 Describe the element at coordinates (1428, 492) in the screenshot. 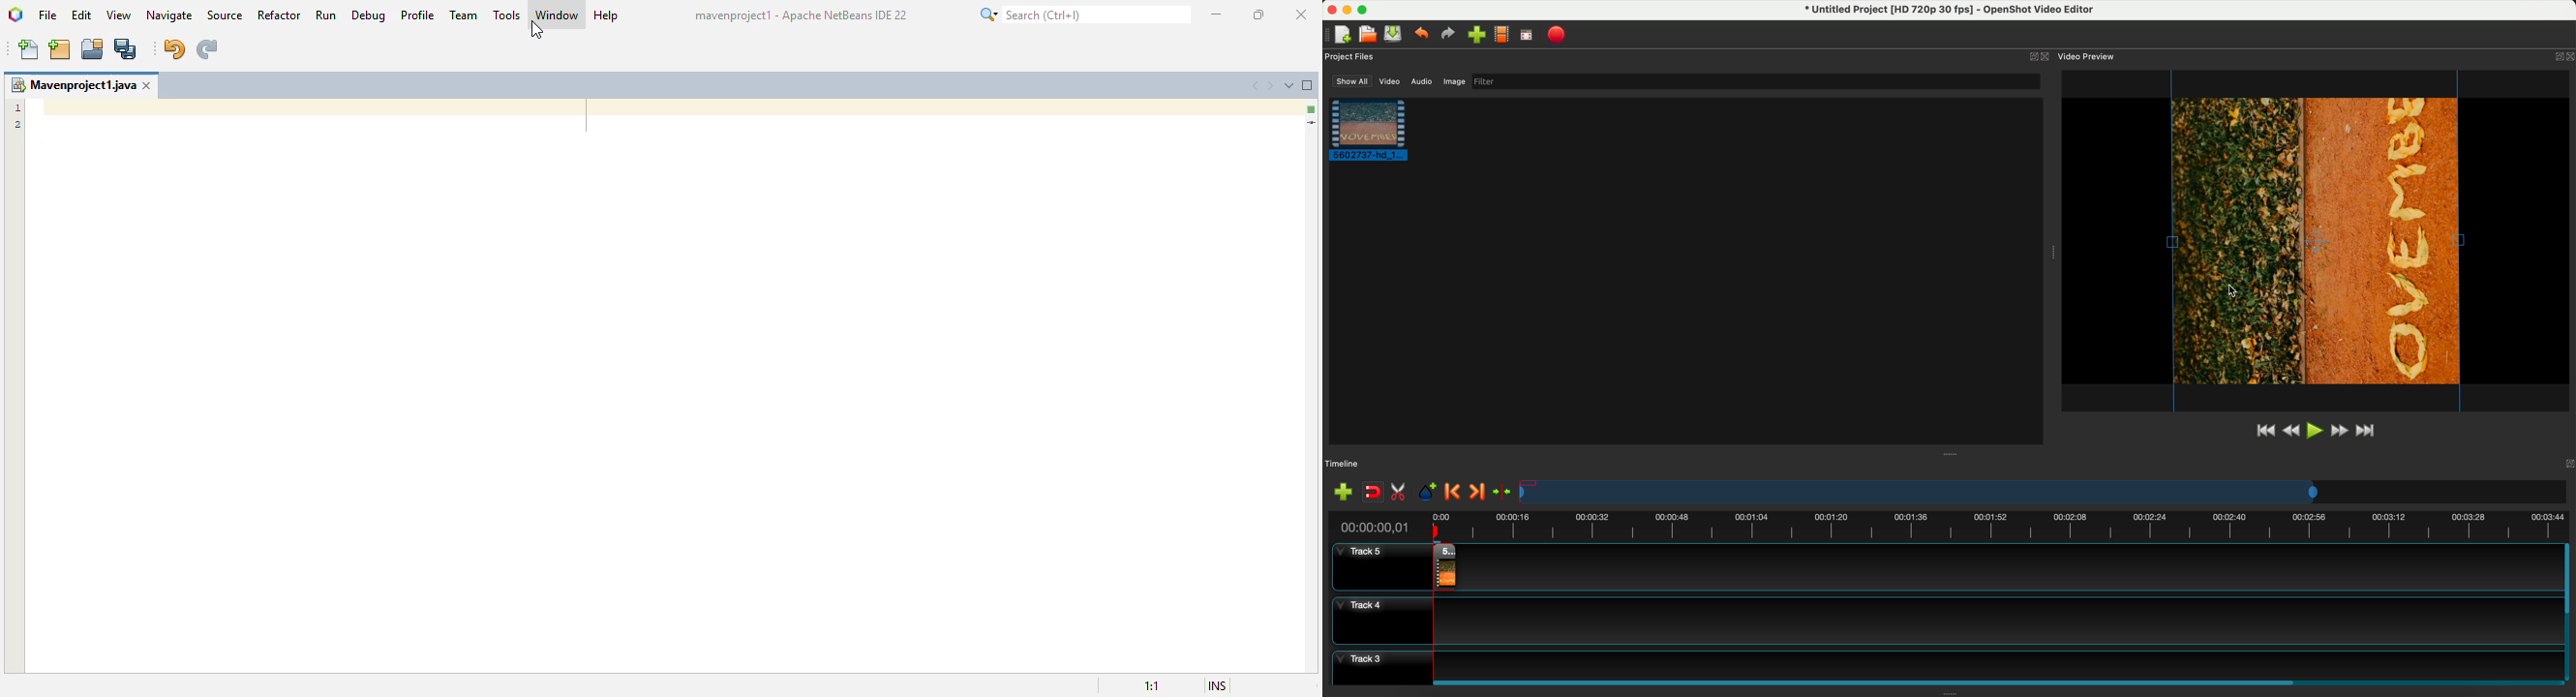

I see `add marker` at that location.